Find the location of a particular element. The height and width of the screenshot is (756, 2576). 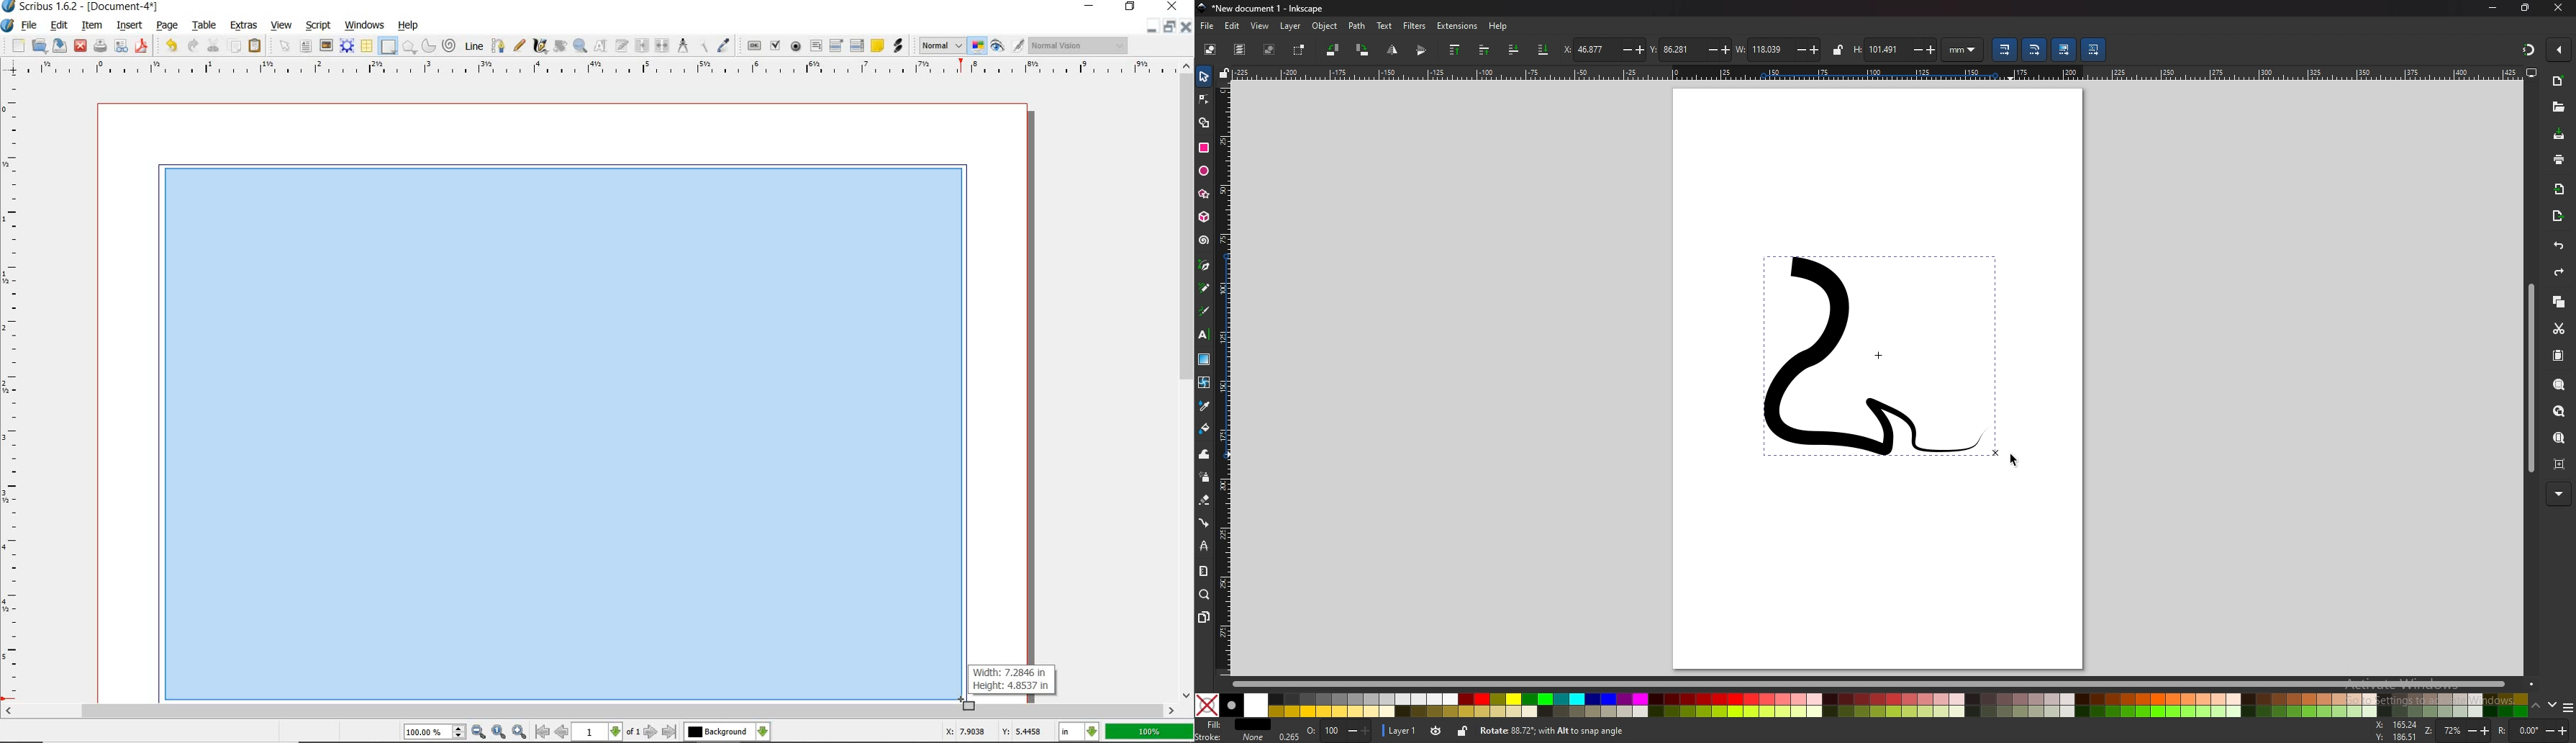

up is located at coordinates (2536, 706).